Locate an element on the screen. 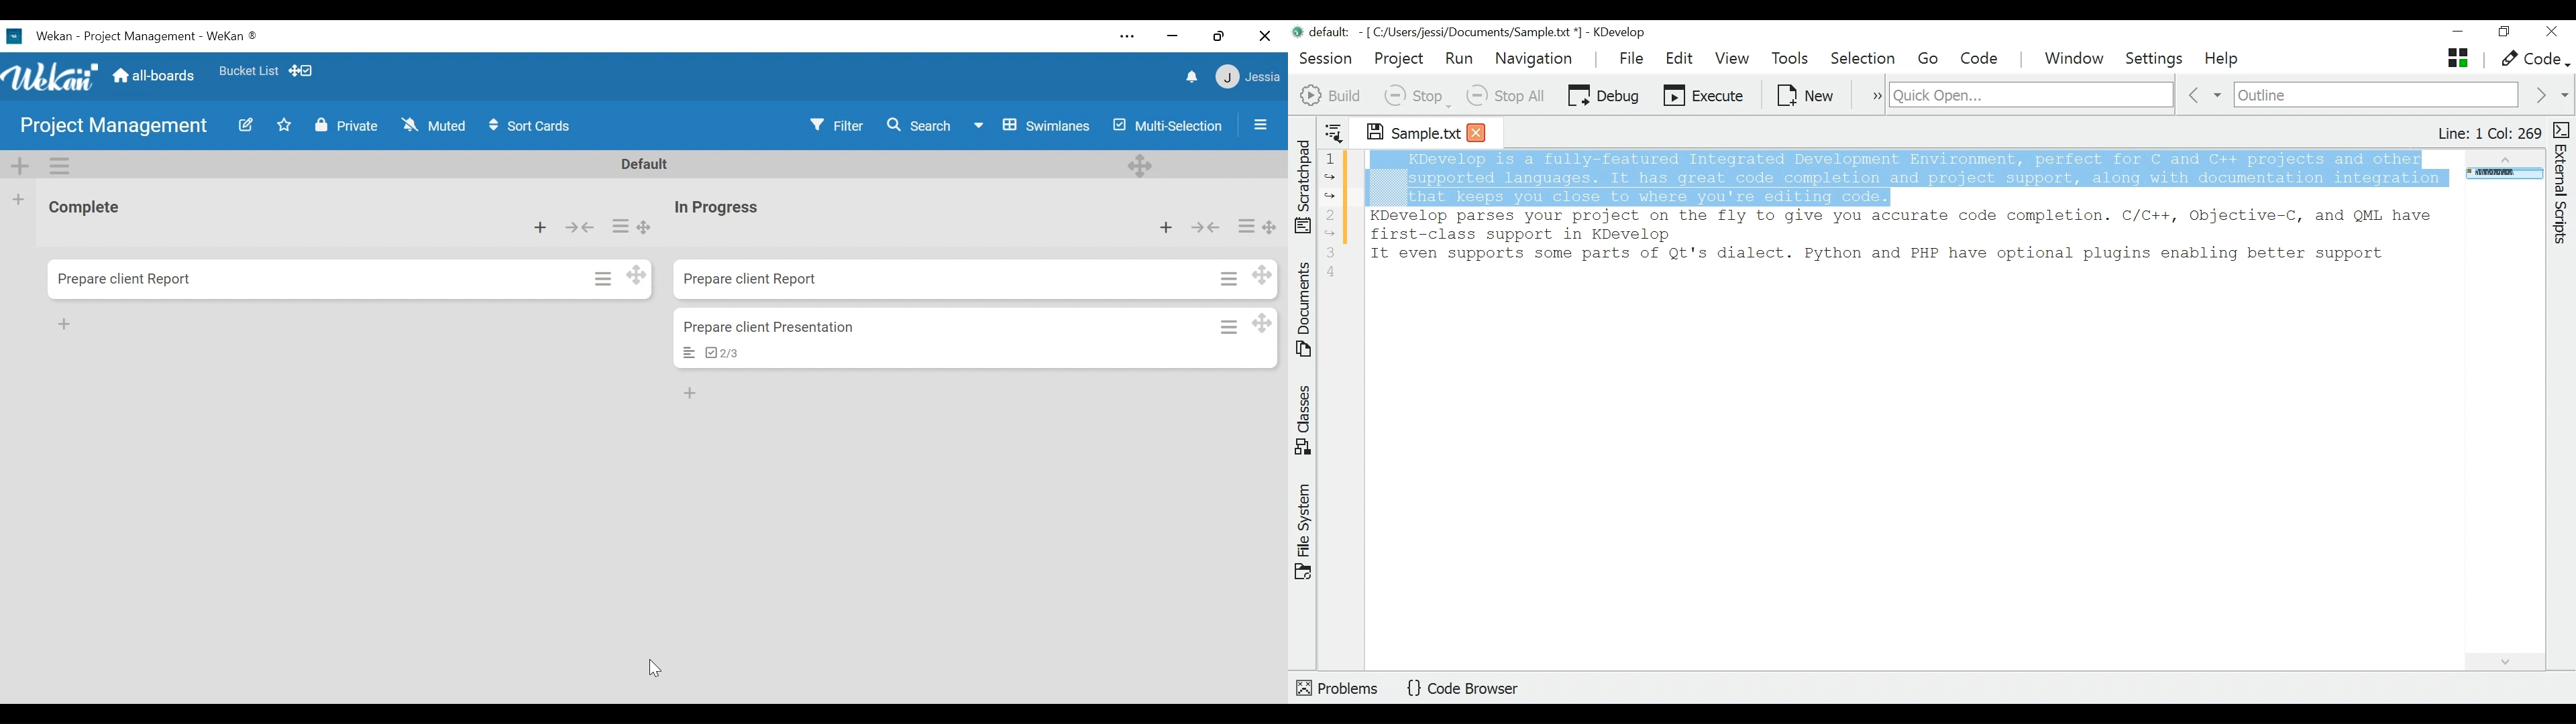 This screenshot has width=2576, height=728. Code is located at coordinates (2533, 60).